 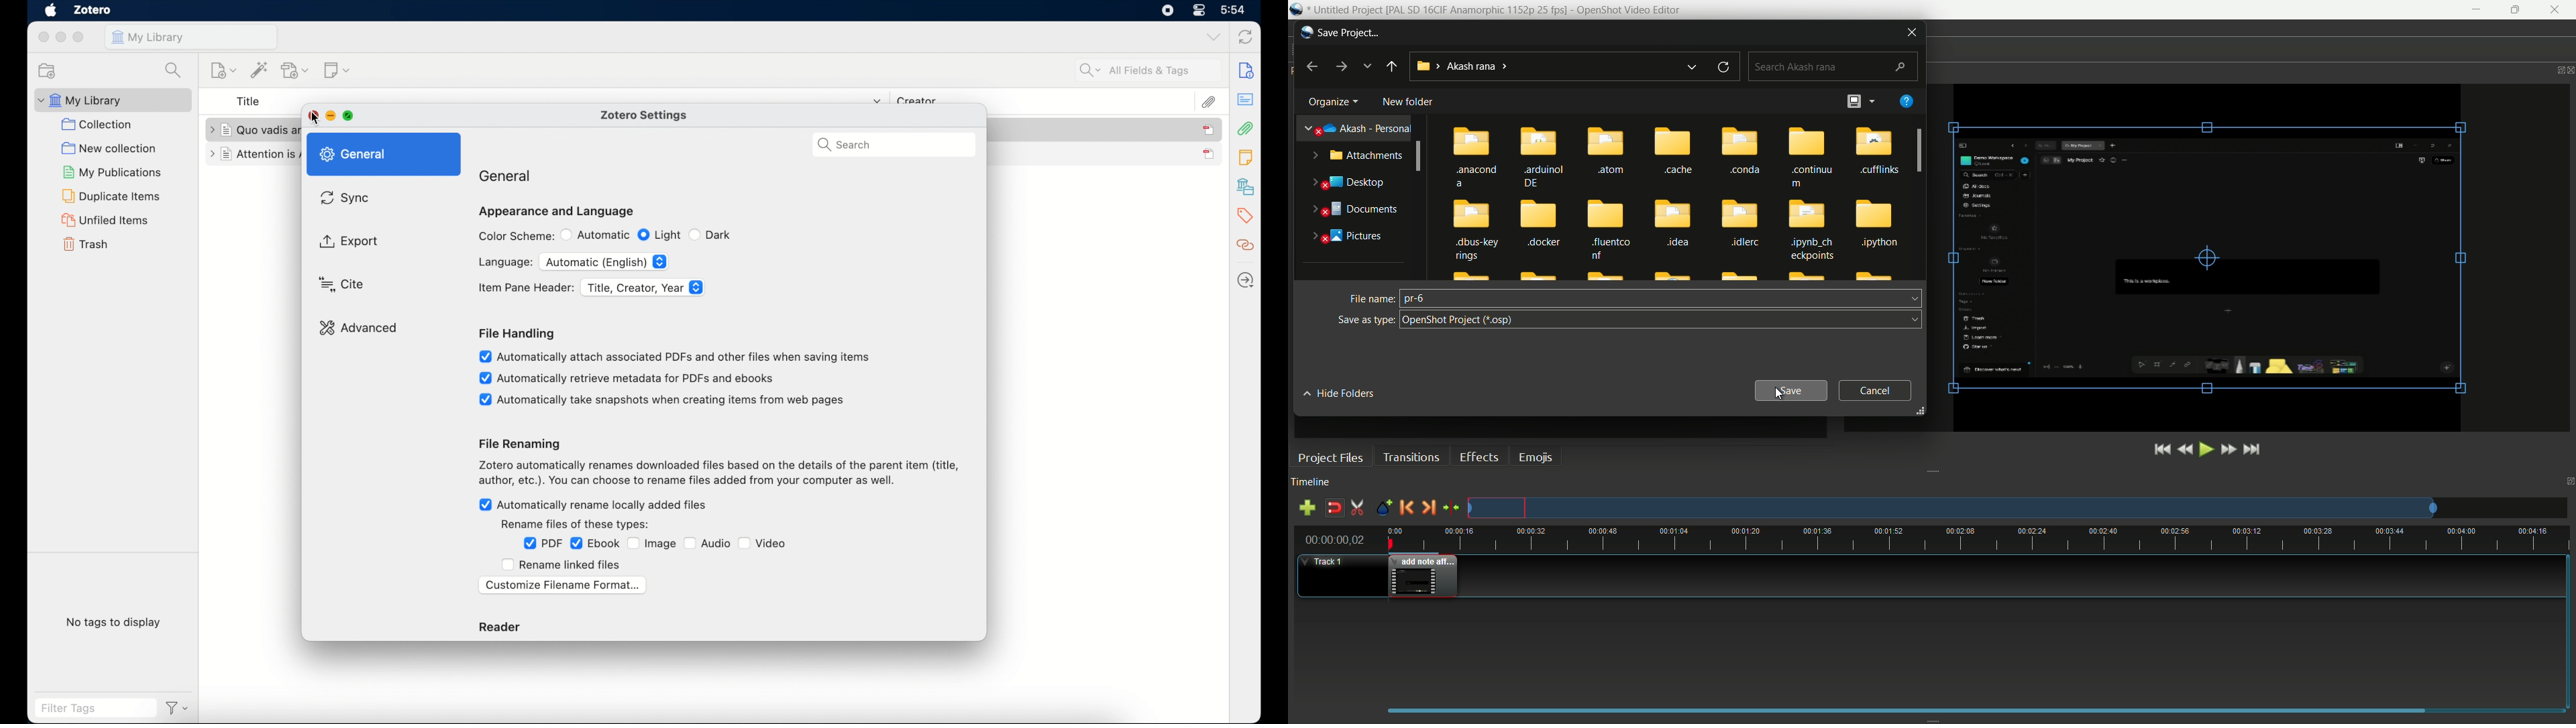 What do you see at coordinates (596, 235) in the screenshot?
I see `automatic radio button` at bounding box center [596, 235].